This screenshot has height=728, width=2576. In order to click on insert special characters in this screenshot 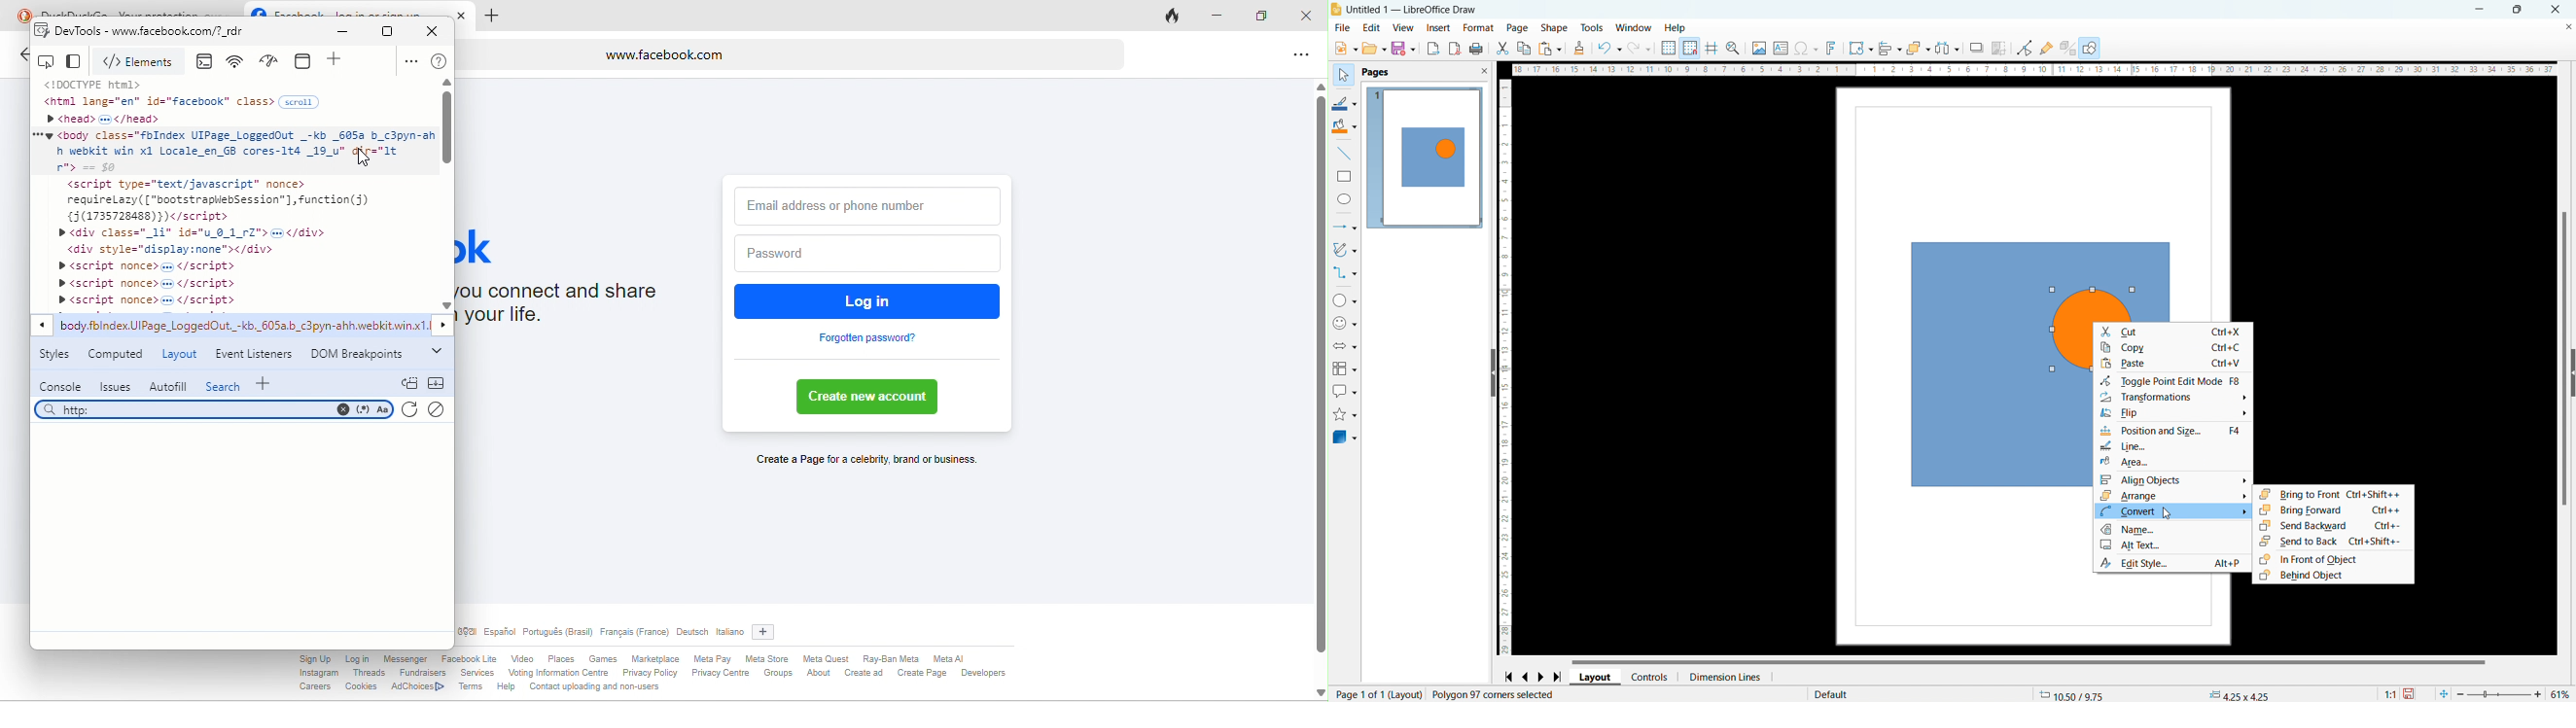, I will do `click(1807, 49)`.